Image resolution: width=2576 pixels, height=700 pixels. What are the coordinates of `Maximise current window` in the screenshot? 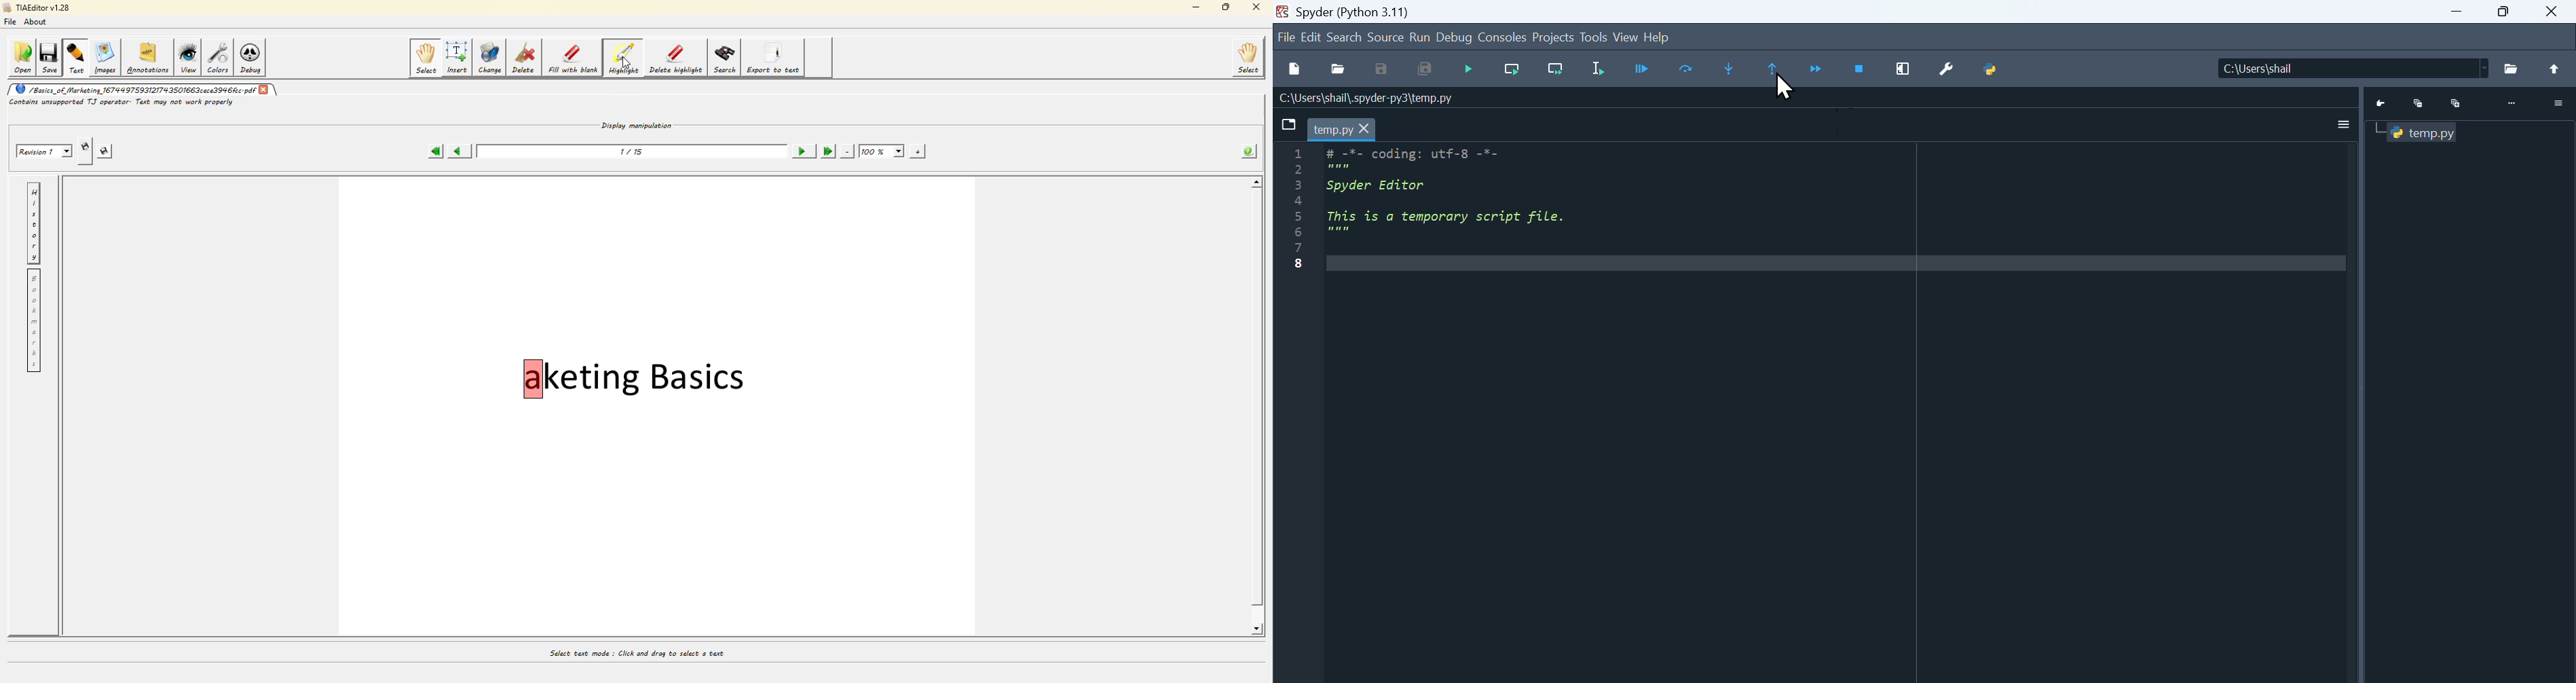 It's located at (1903, 69).